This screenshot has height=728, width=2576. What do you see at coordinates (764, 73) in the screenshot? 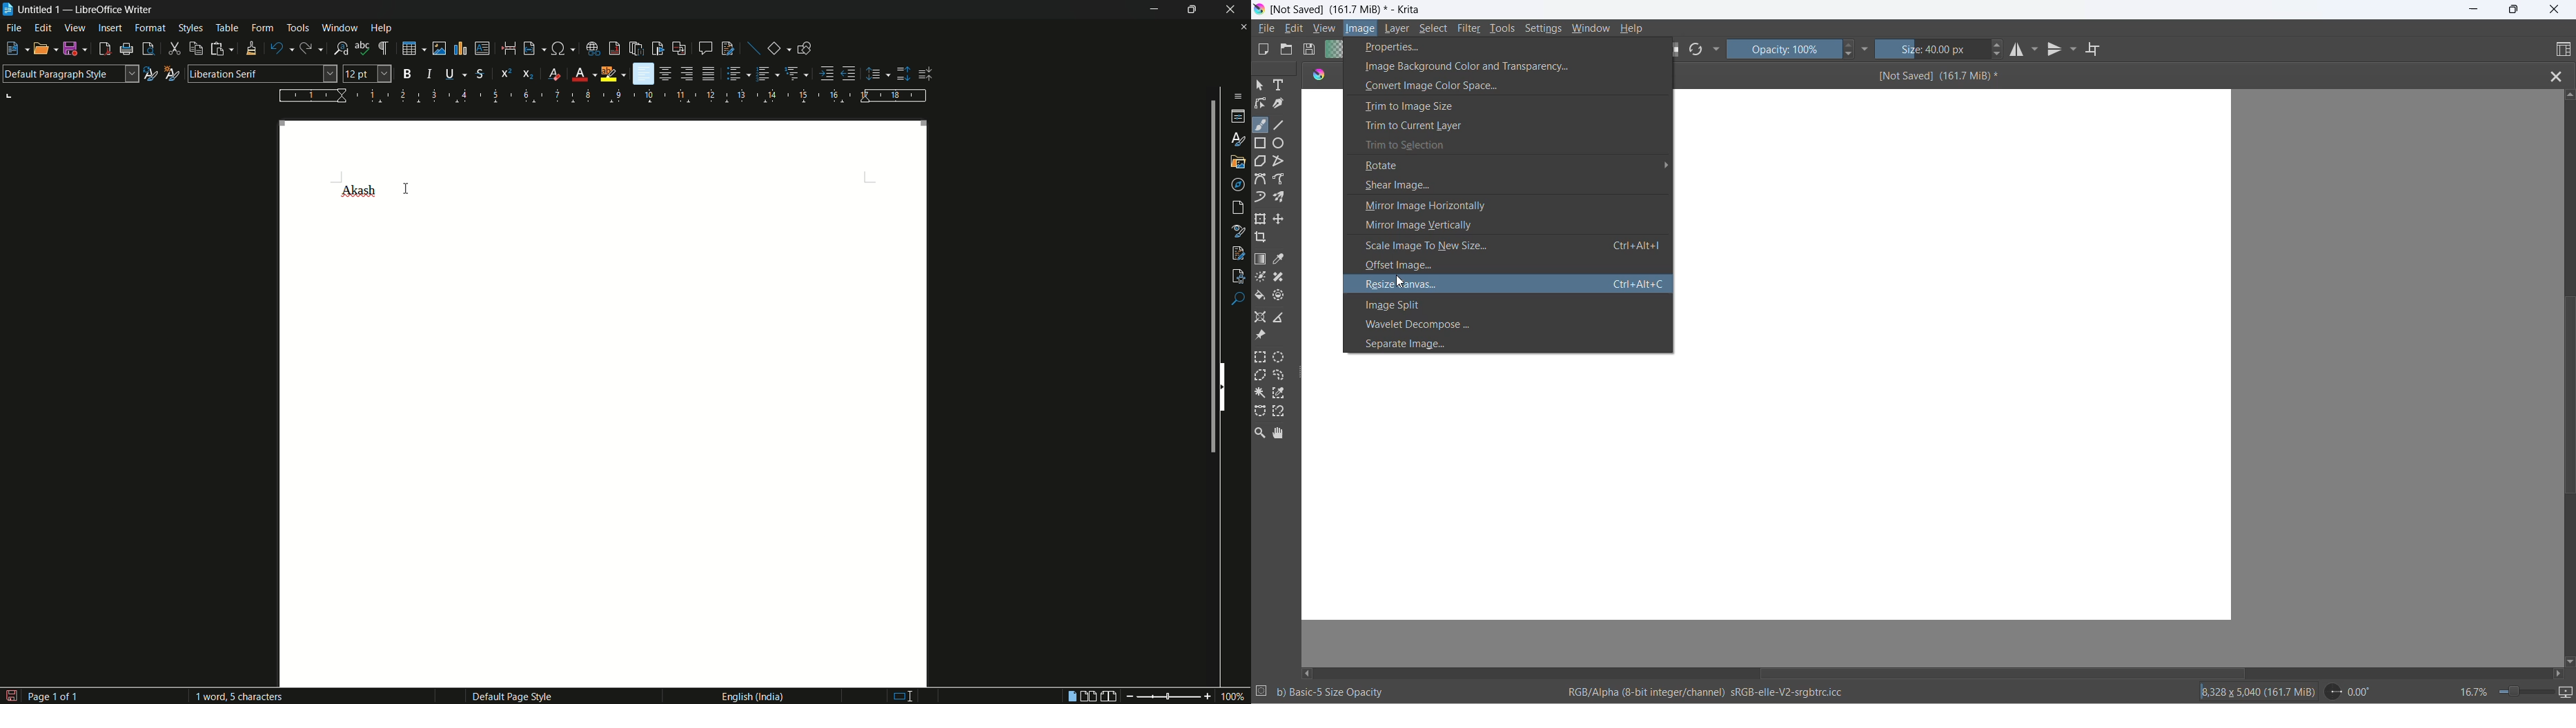
I see `toggle ordered list` at bounding box center [764, 73].